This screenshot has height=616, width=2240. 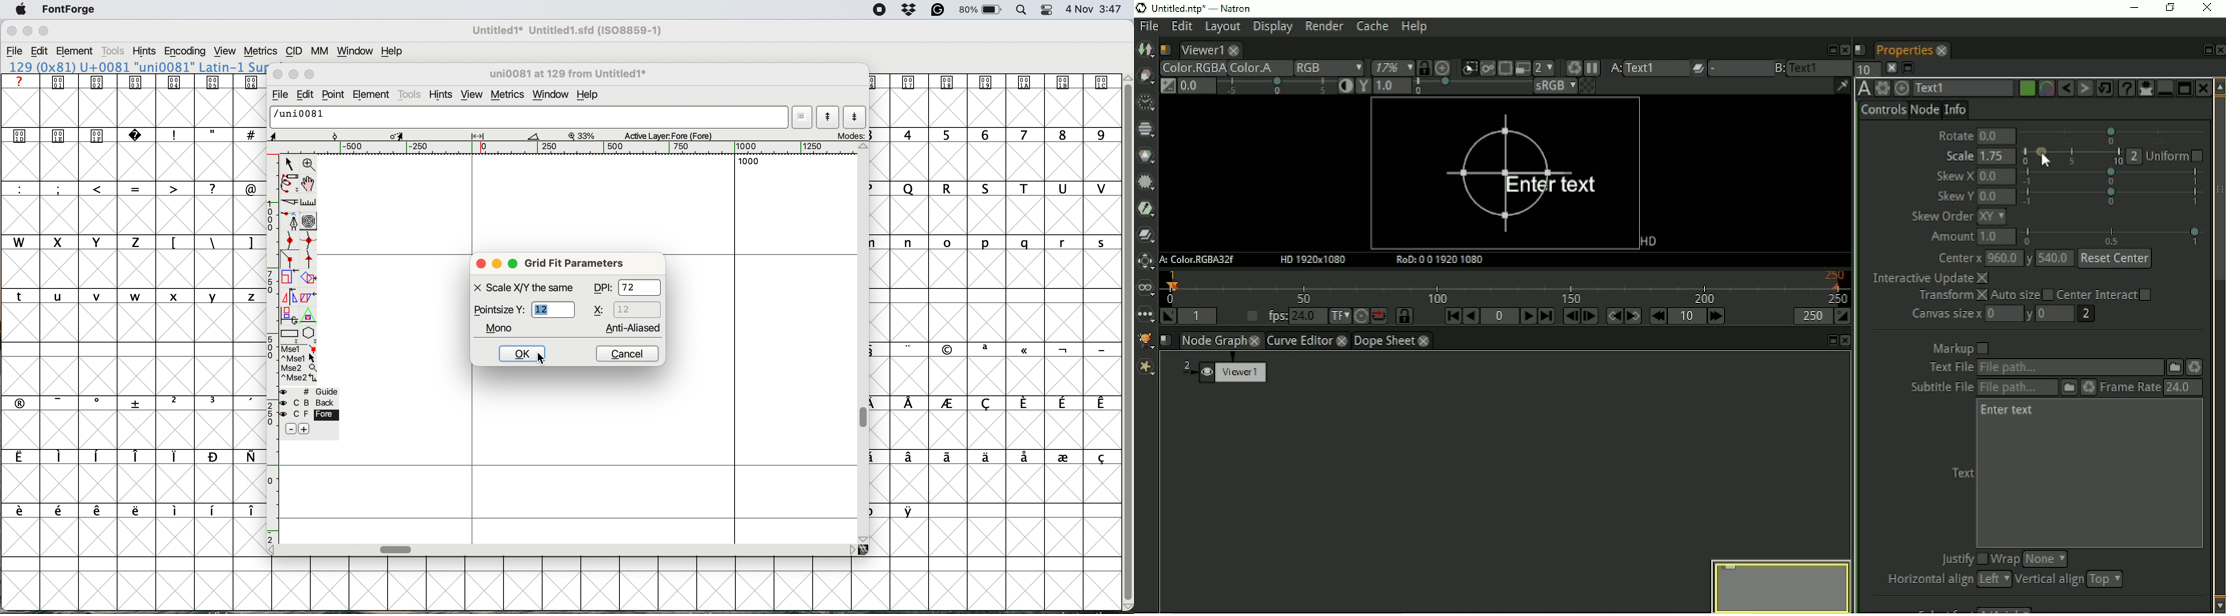 What do you see at coordinates (626, 309) in the screenshot?
I see `x` at bounding box center [626, 309].